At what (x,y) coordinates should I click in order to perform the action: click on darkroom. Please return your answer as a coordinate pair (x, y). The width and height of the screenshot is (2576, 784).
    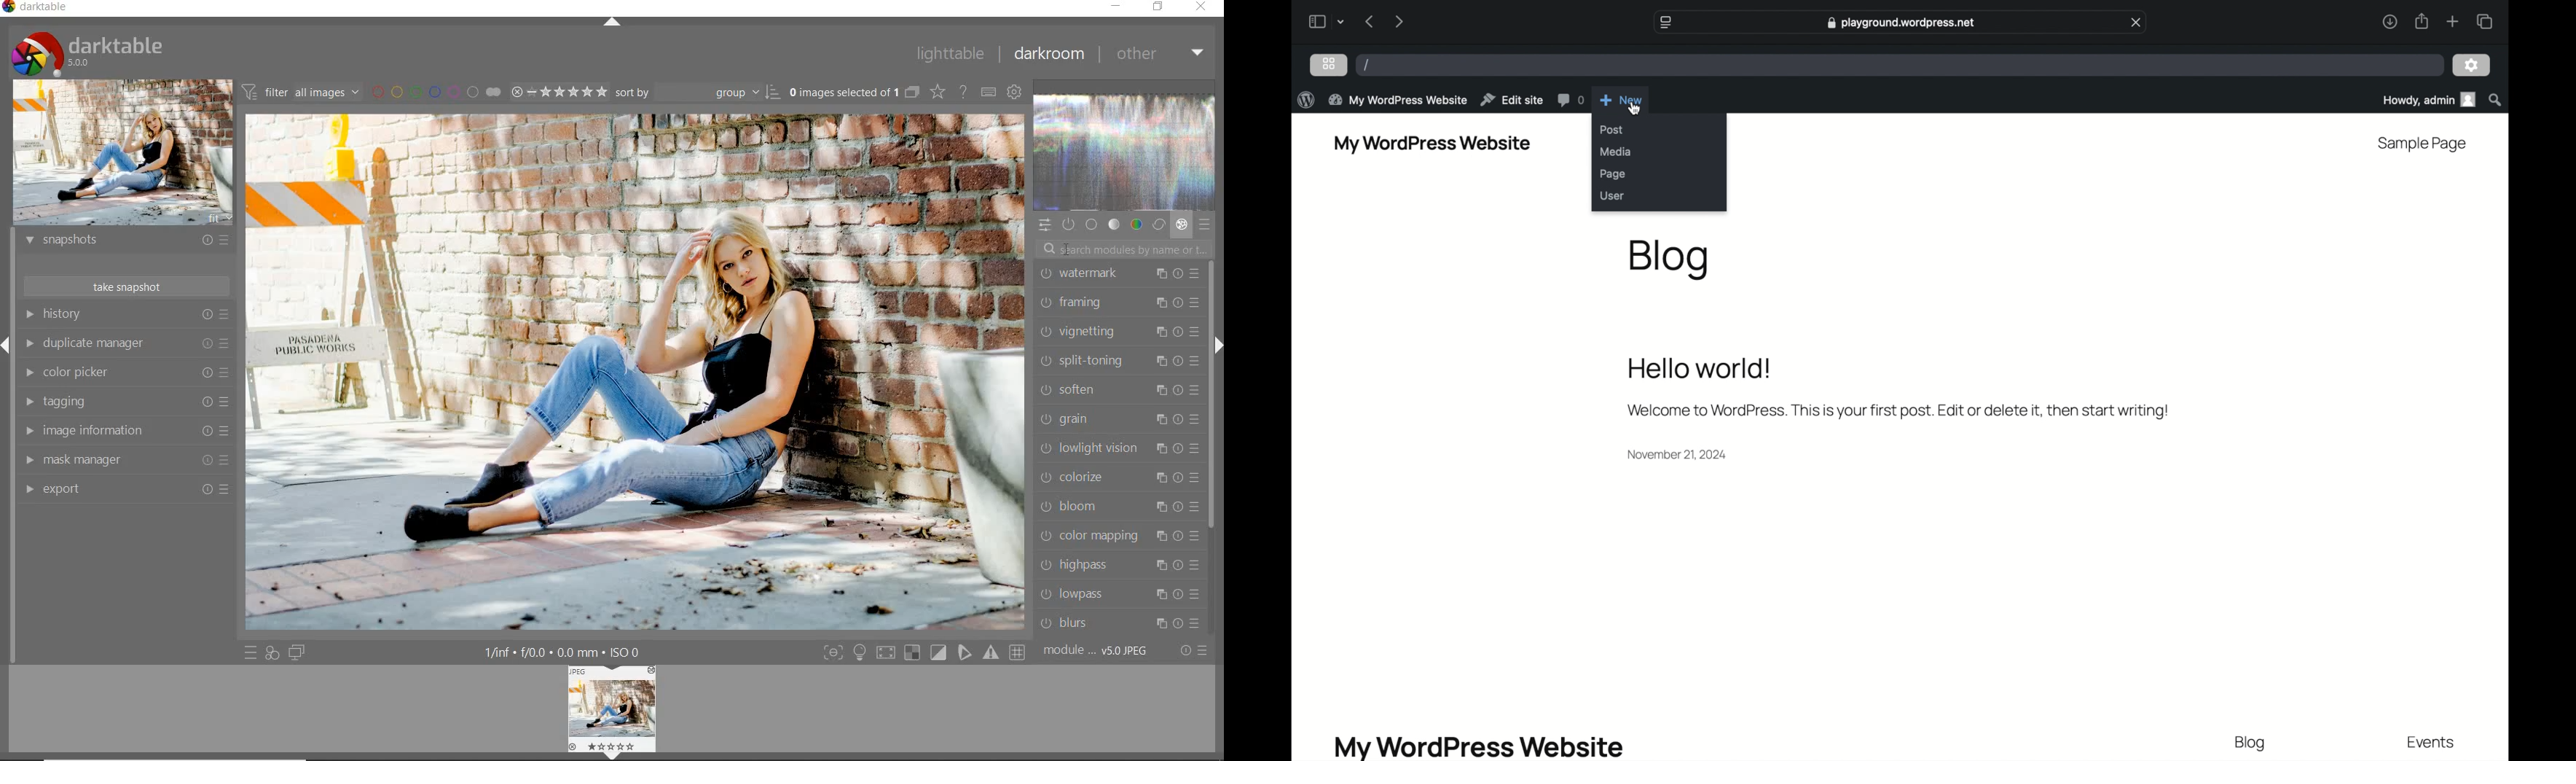
    Looking at the image, I should click on (1049, 55).